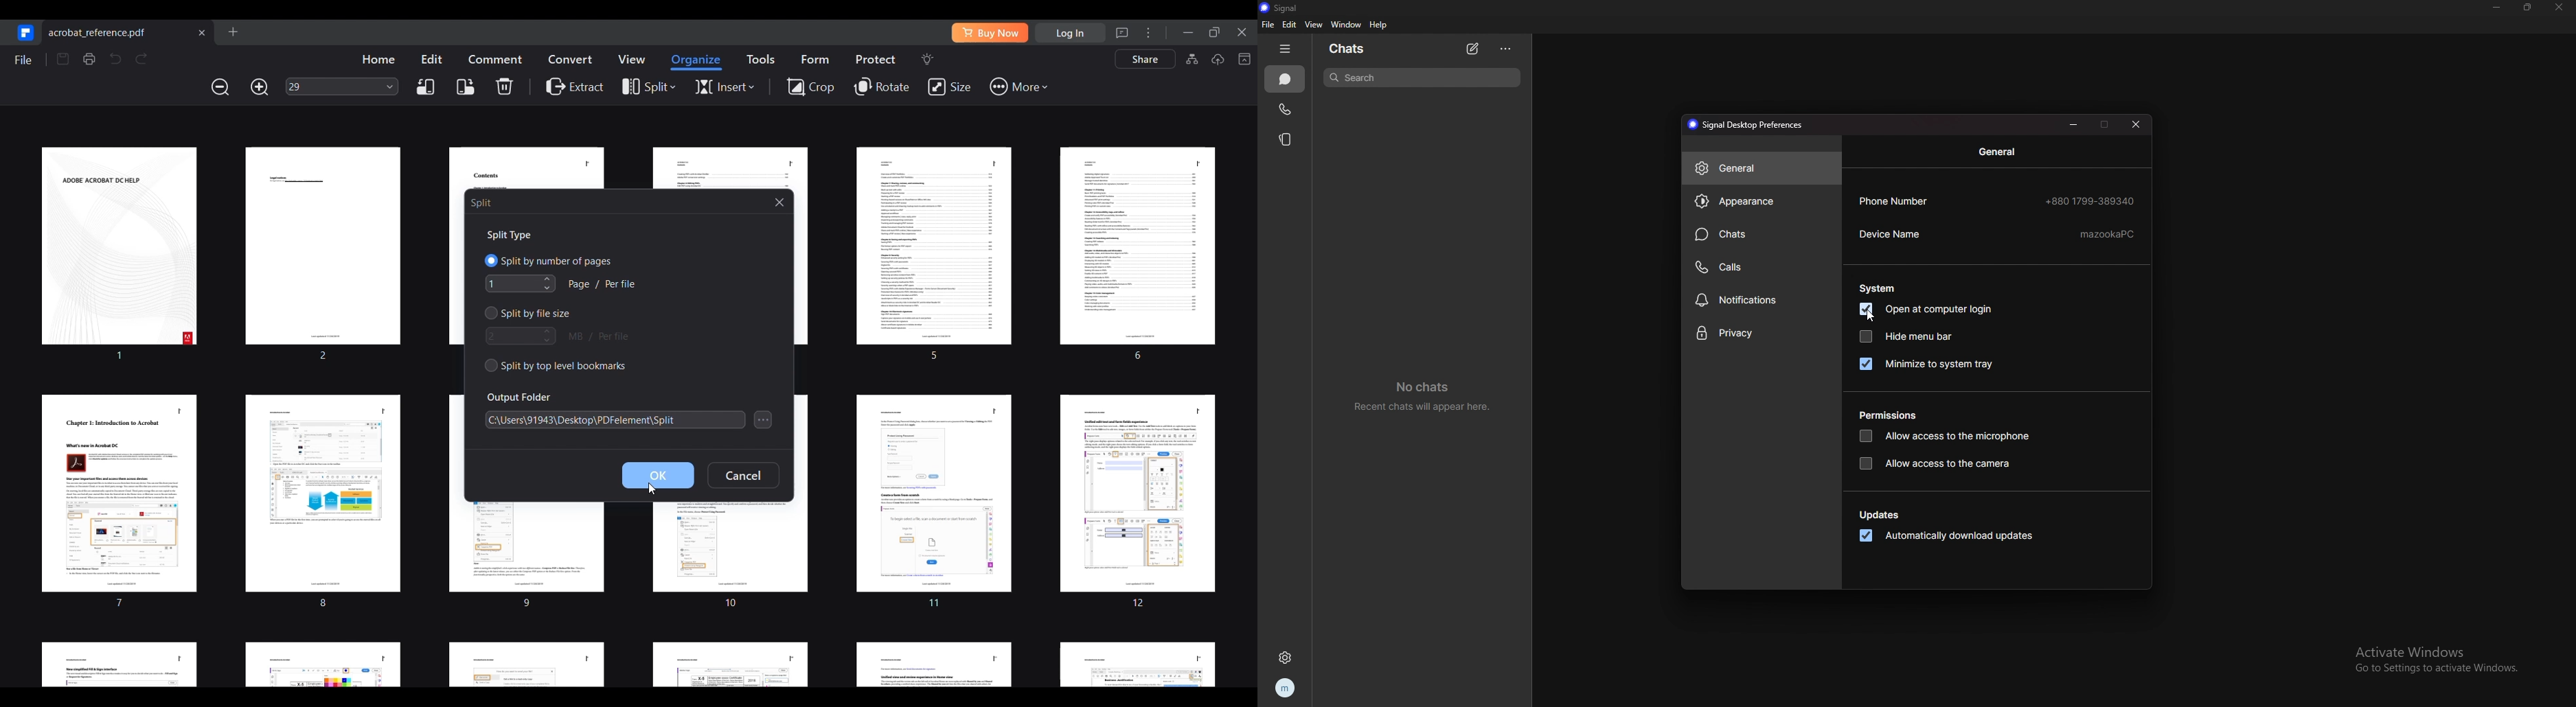 The height and width of the screenshot is (728, 2576). Describe the element at coordinates (1760, 235) in the screenshot. I see `chats` at that location.